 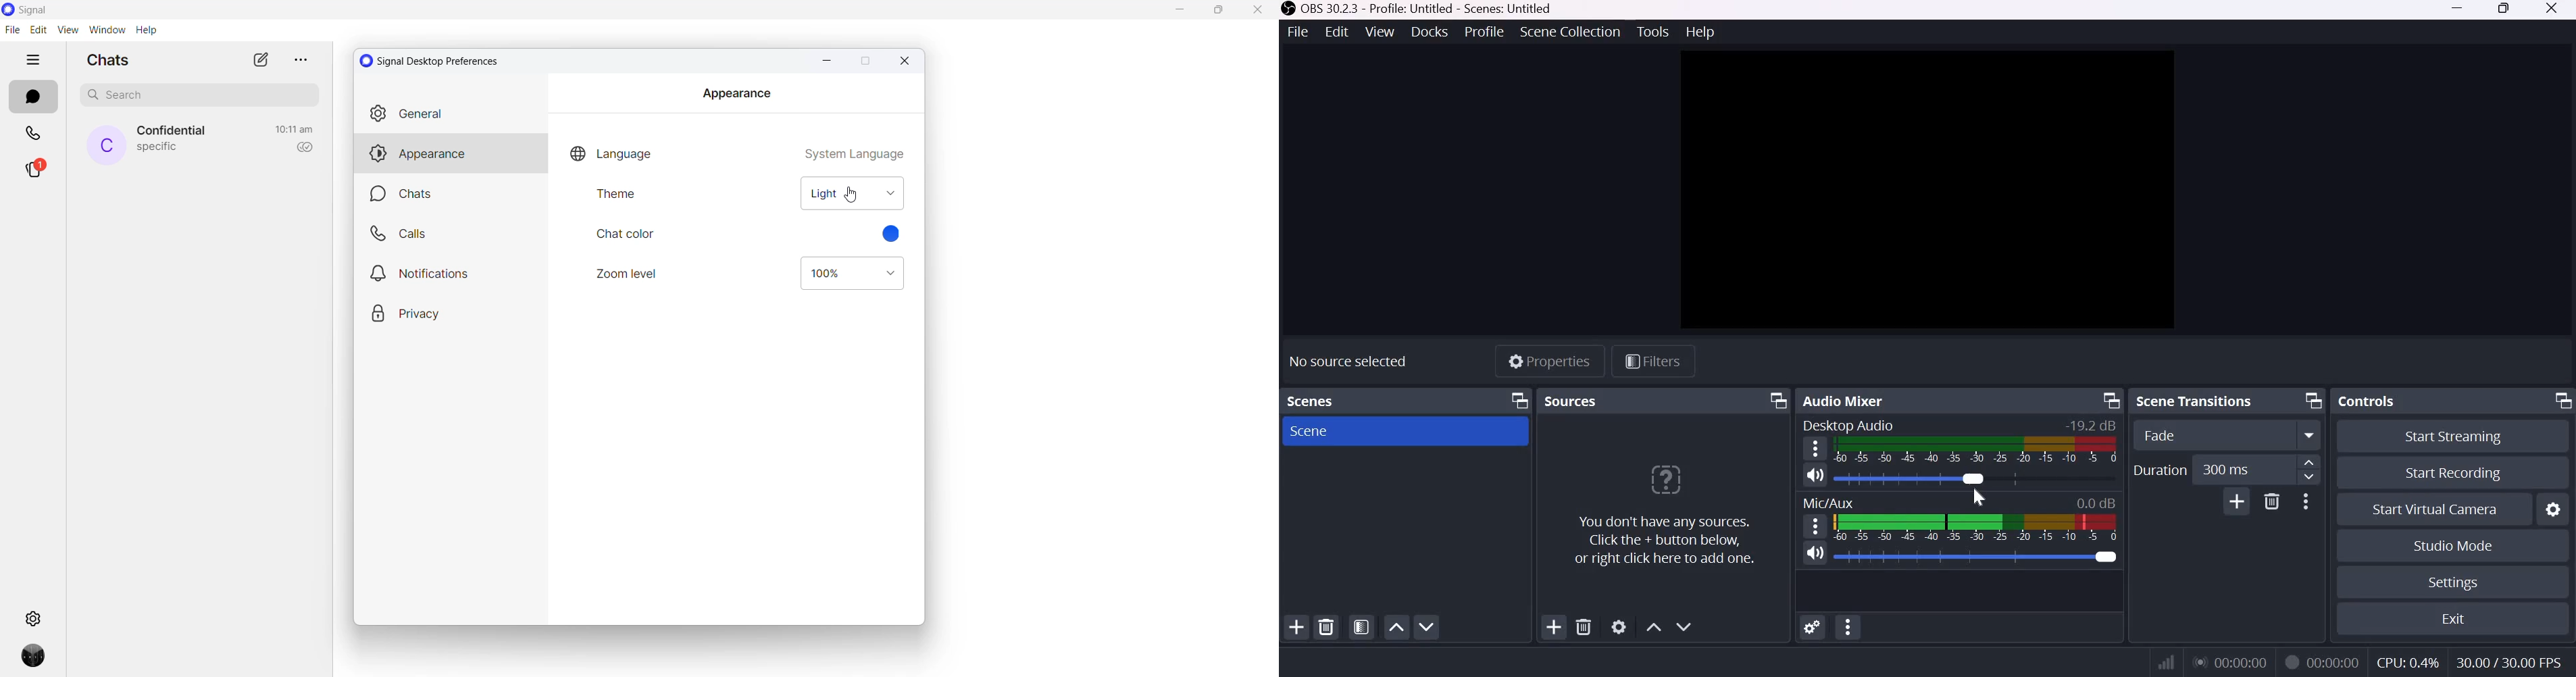 I want to click on read recipient, so click(x=302, y=148).